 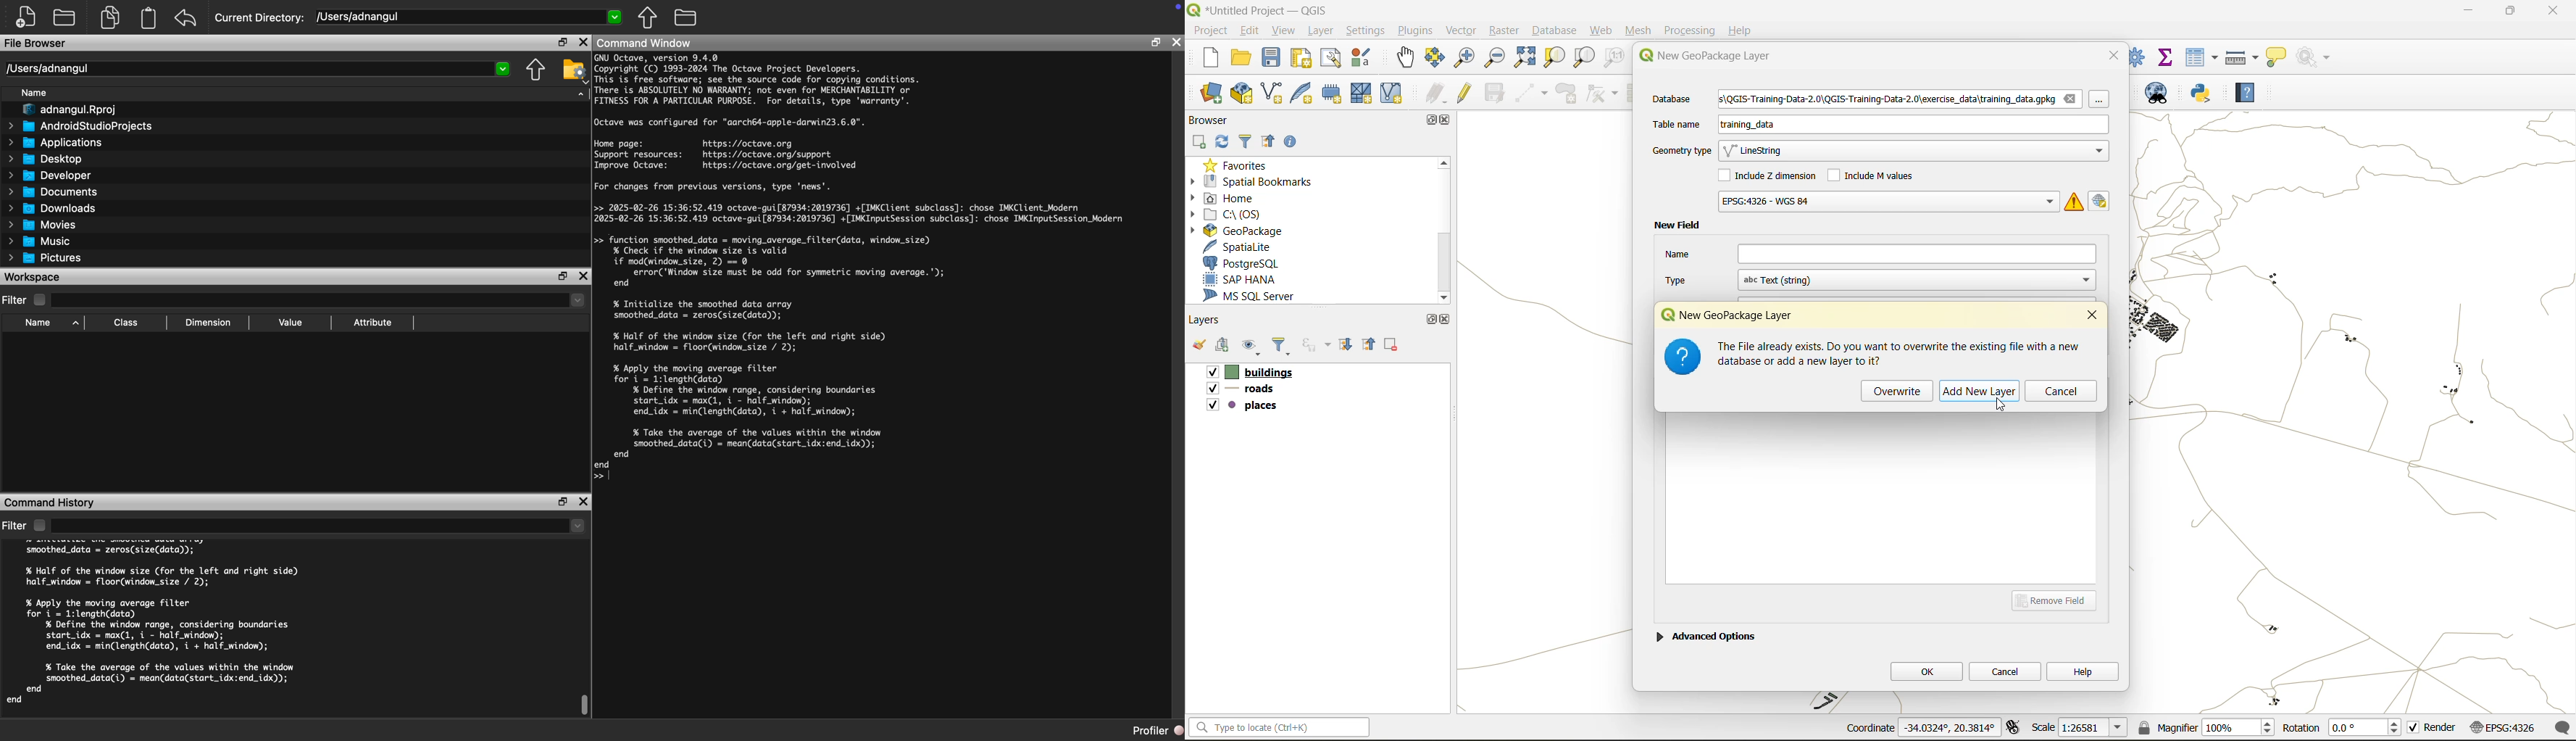 What do you see at coordinates (26, 17) in the screenshot?
I see `New File` at bounding box center [26, 17].